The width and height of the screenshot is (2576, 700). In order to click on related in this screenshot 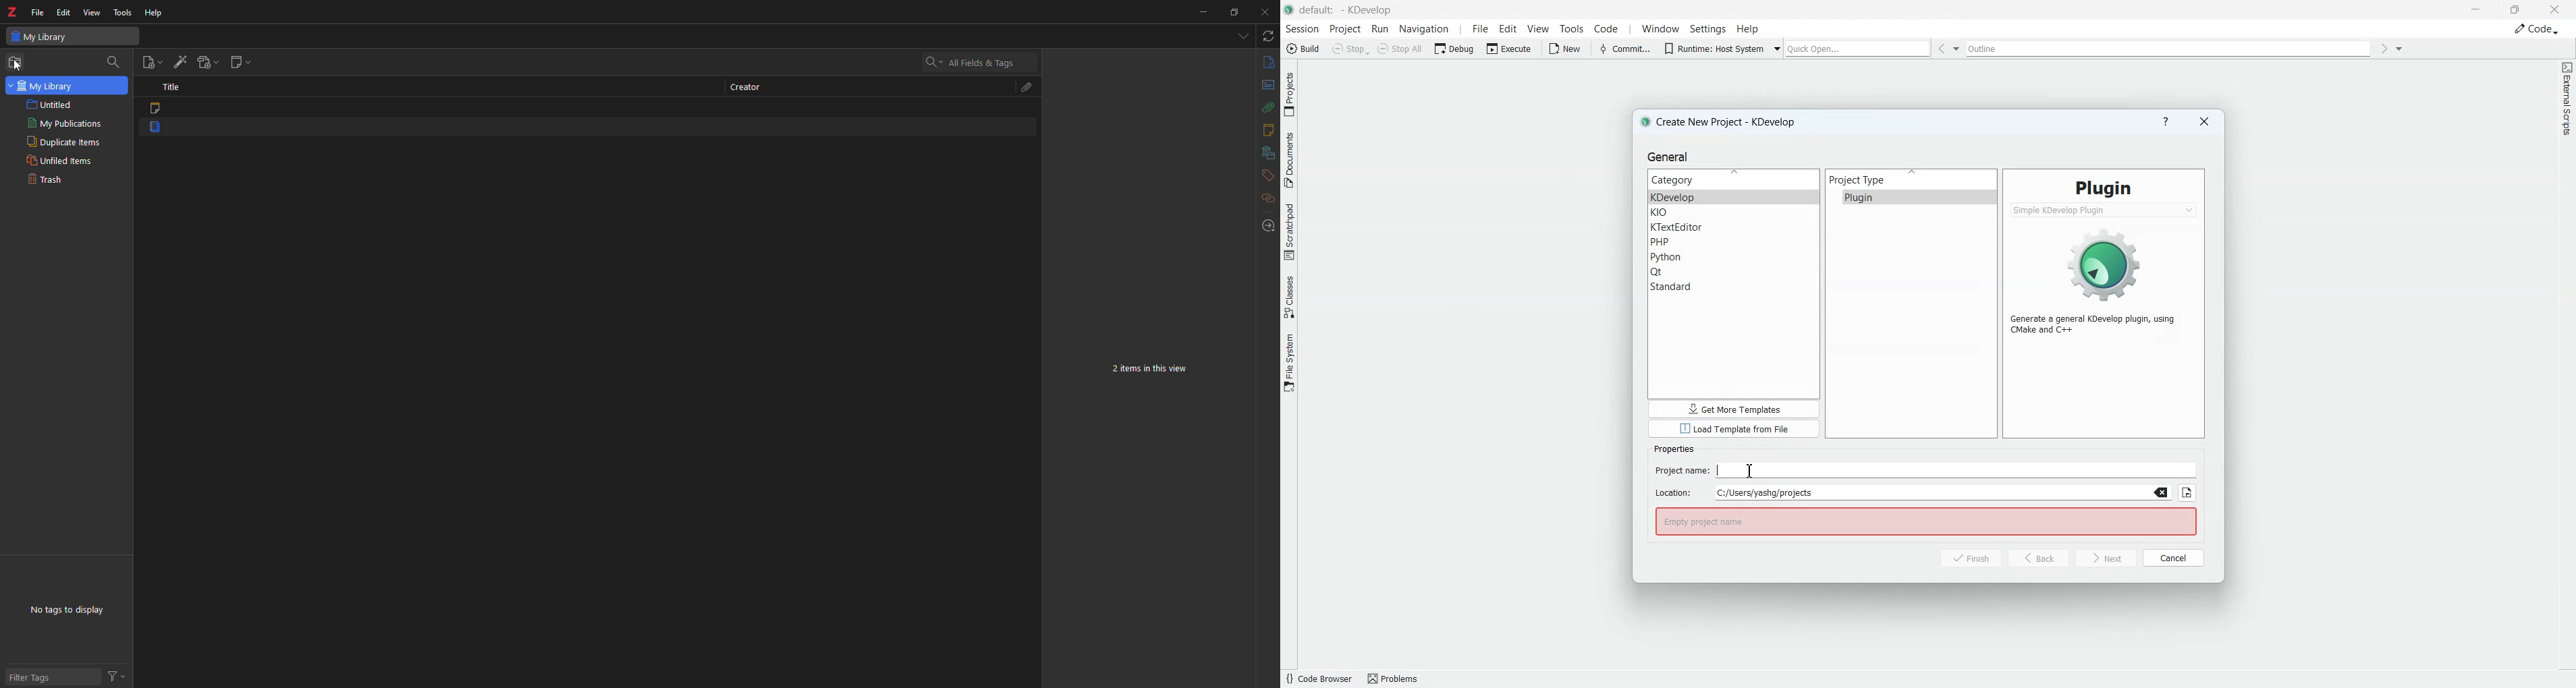, I will do `click(1261, 201)`.